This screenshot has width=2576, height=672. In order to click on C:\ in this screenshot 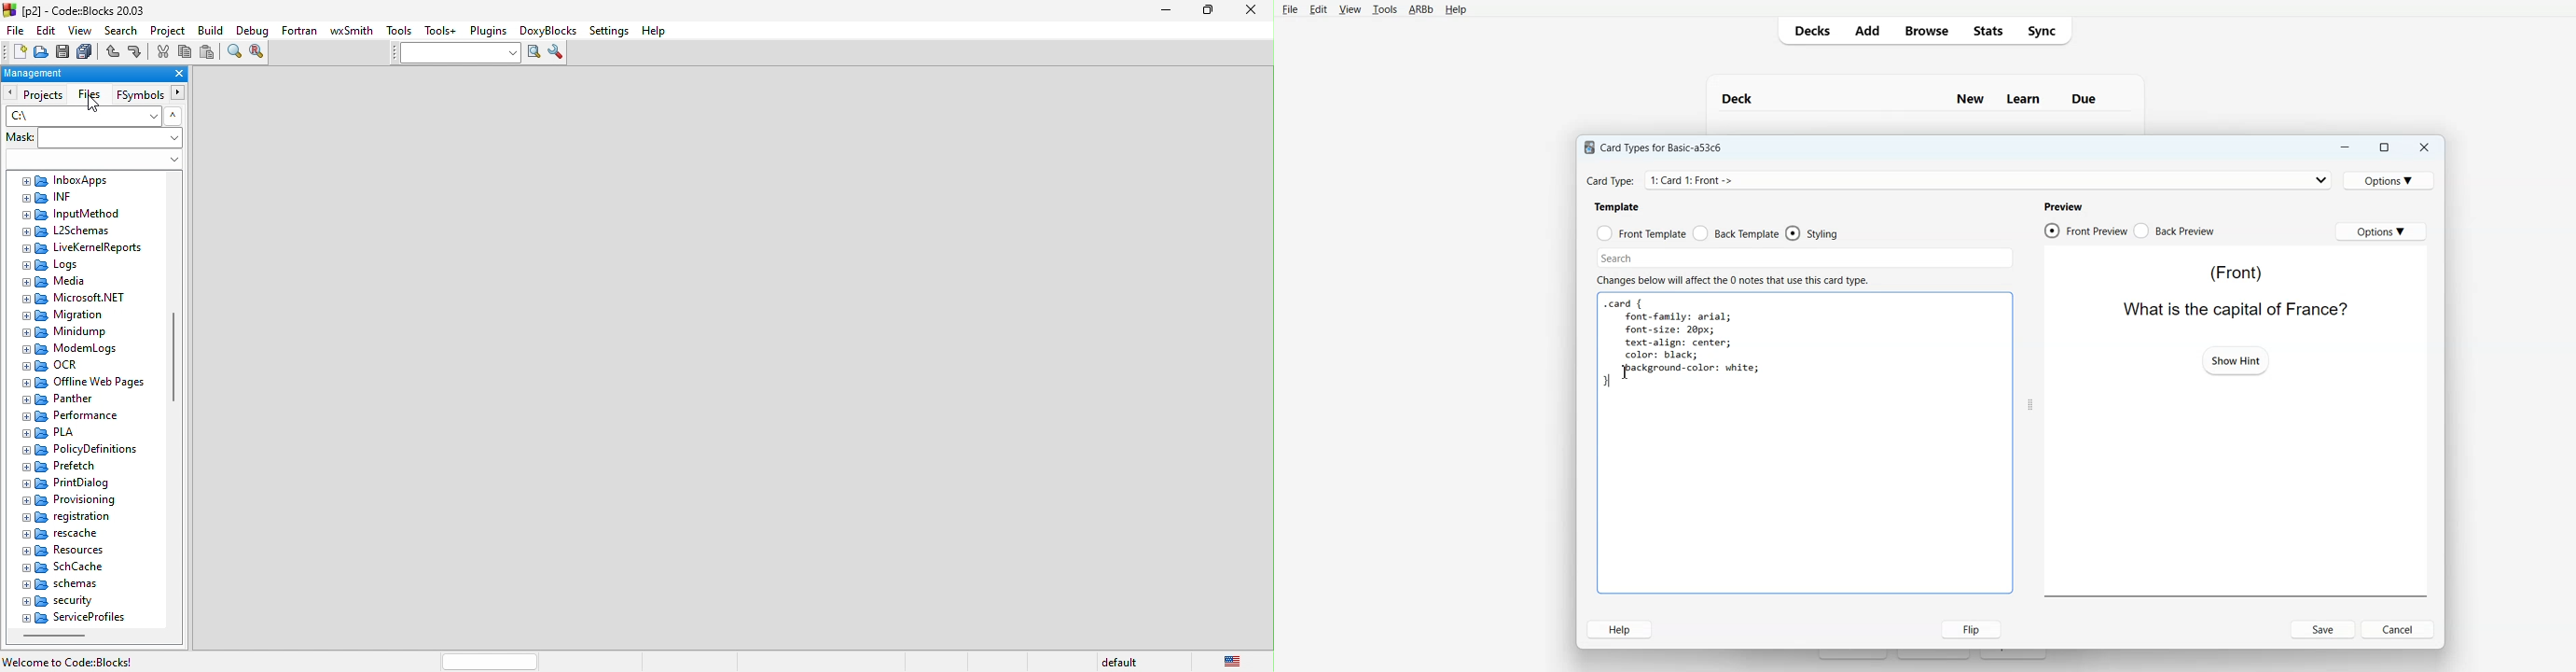, I will do `click(92, 115)`.